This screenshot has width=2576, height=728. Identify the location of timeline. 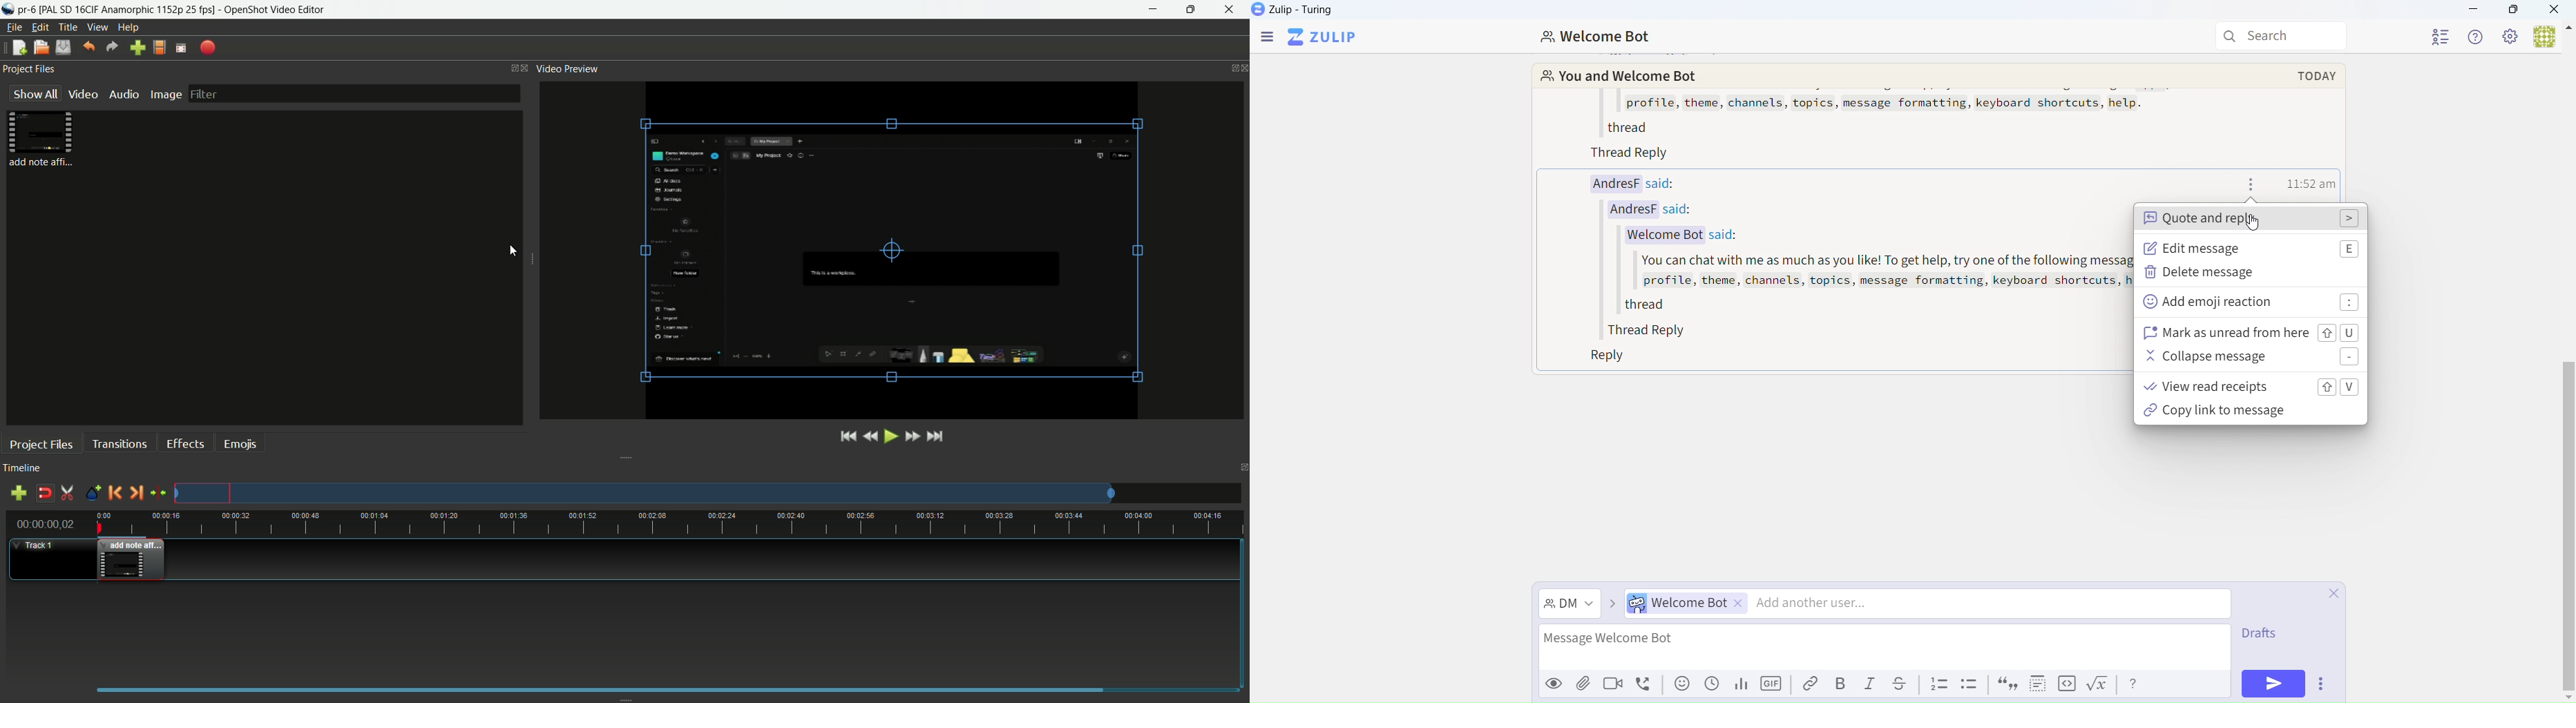
(22, 468).